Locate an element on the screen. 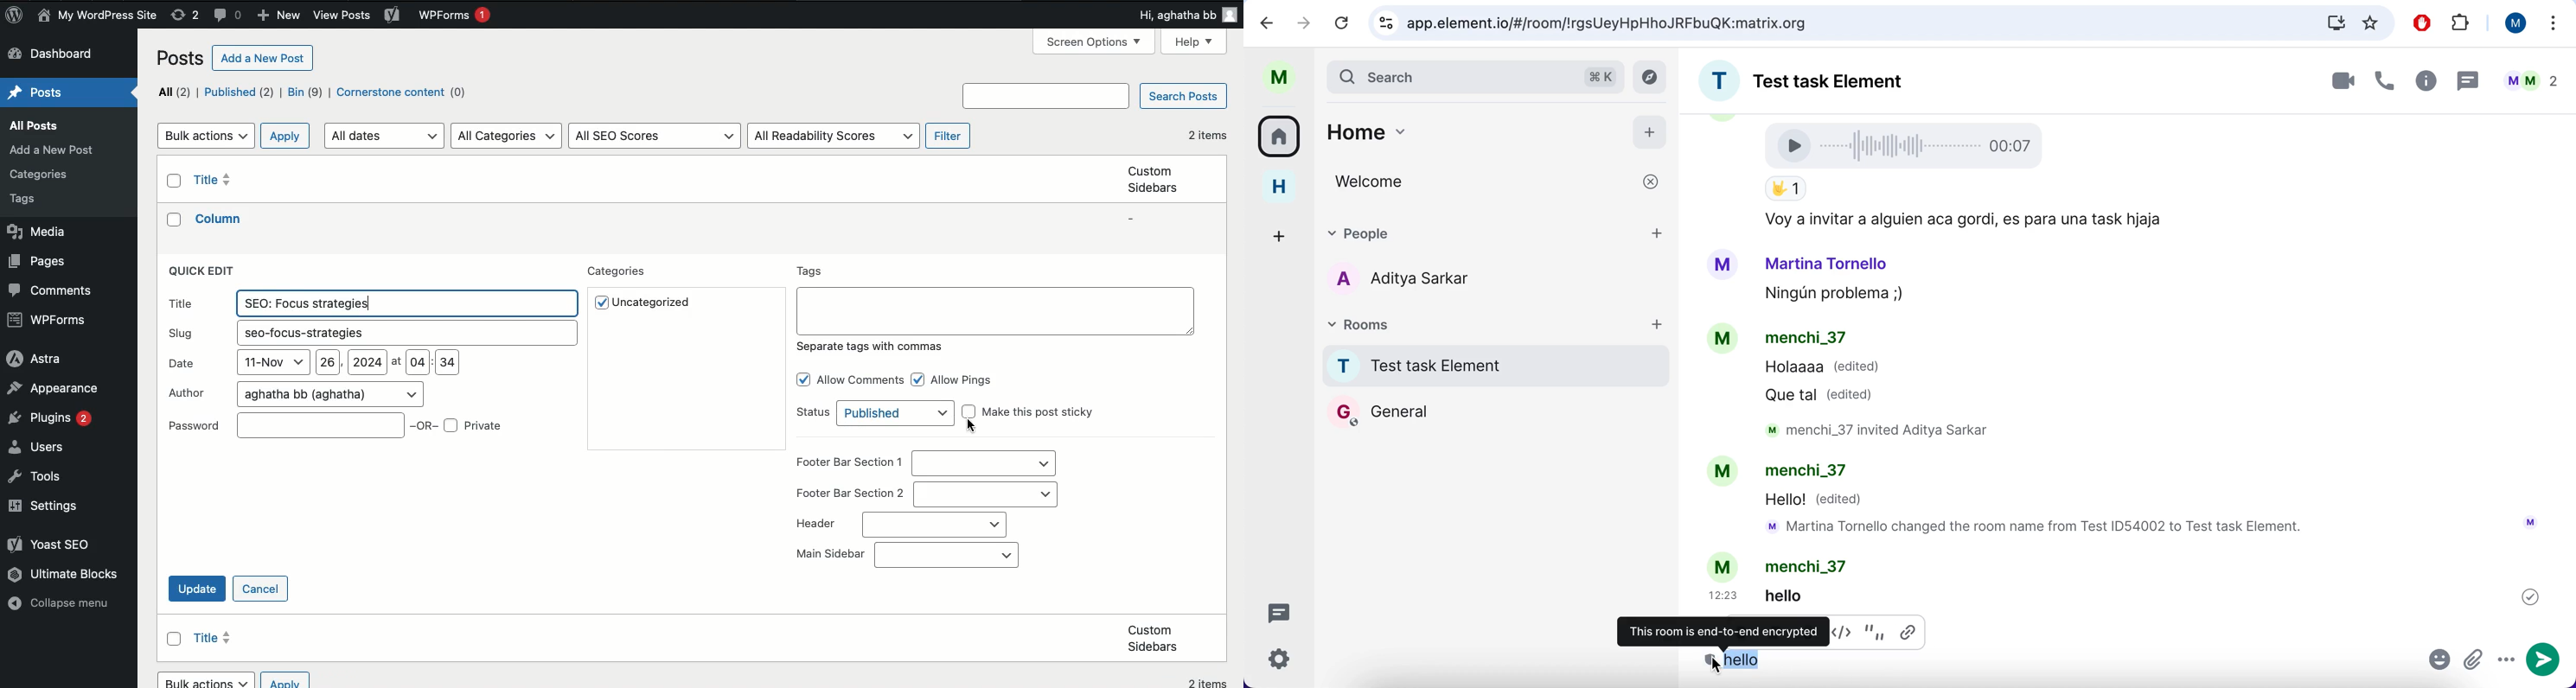 The image size is (2576, 700). All SEO Scores is located at coordinates (655, 137).